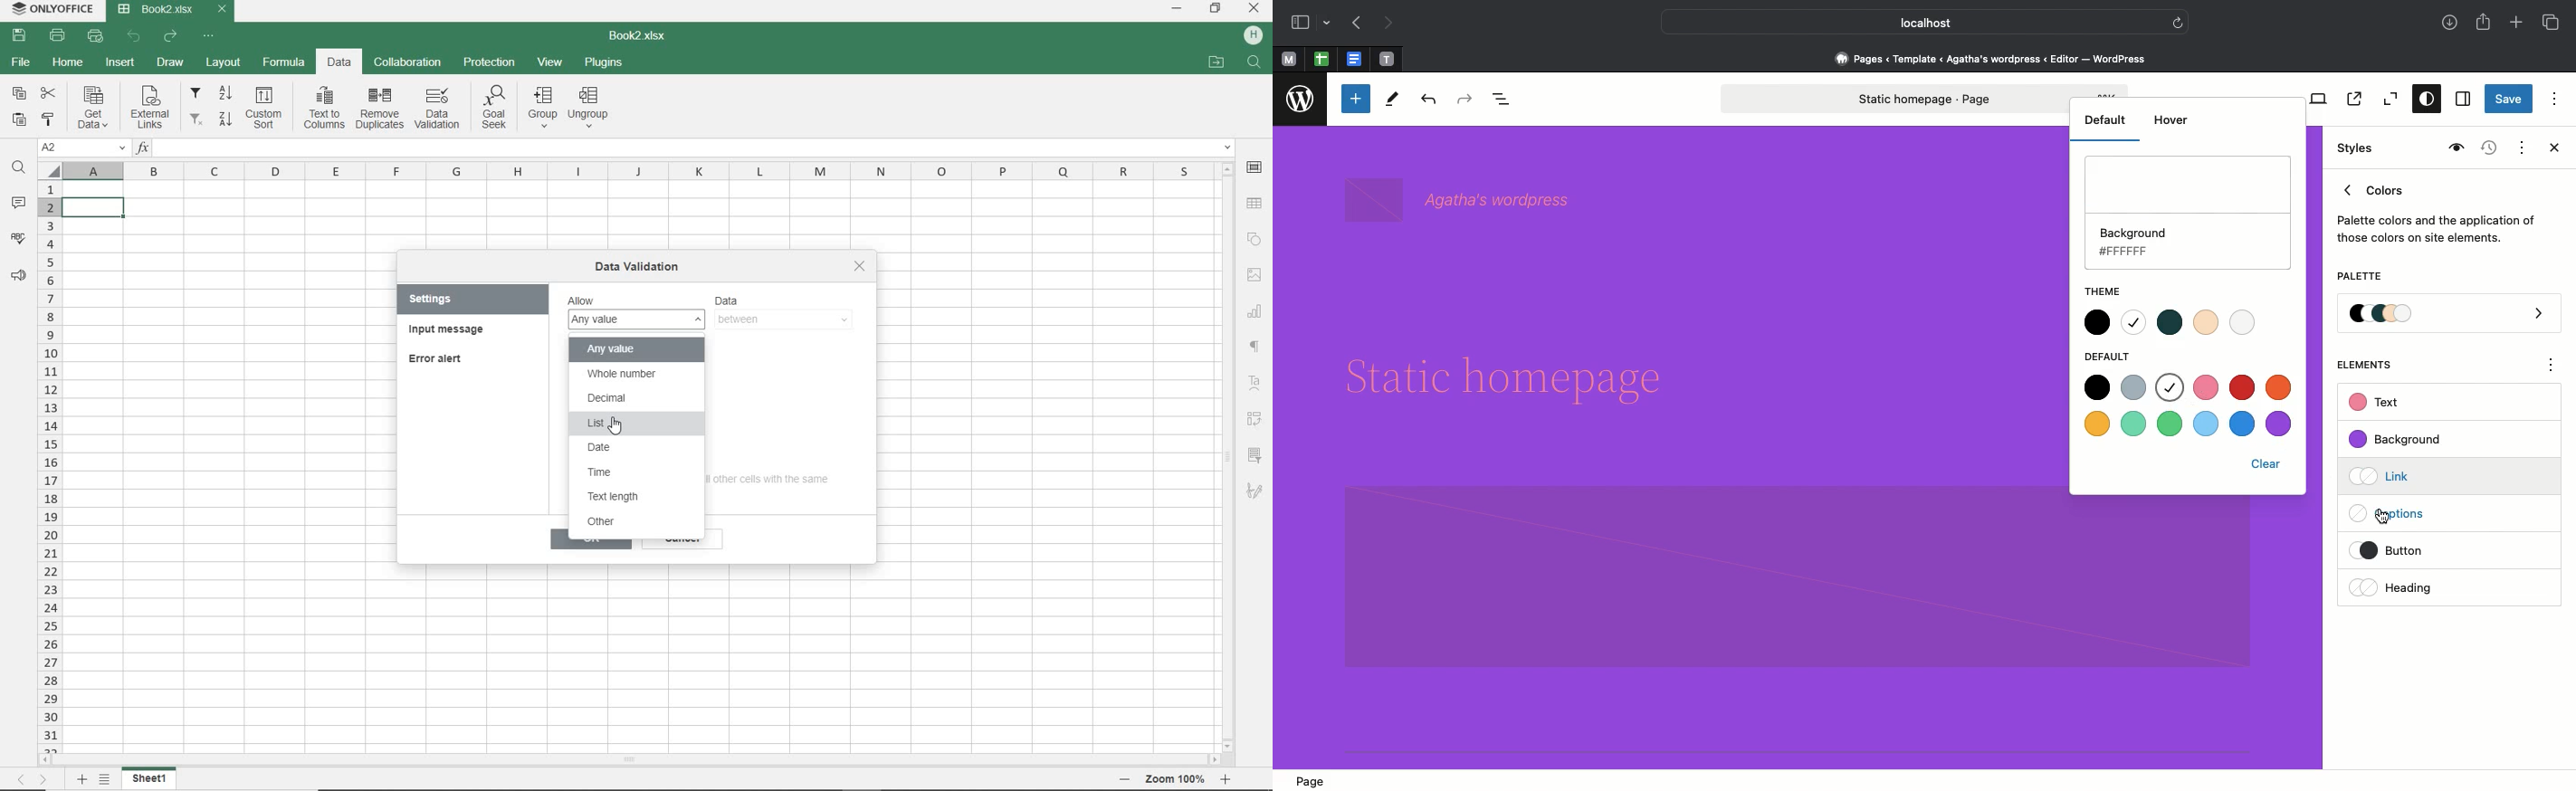 The height and width of the screenshot is (812, 2576). Describe the element at coordinates (1912, 22) in the screenshot. I see `Local host` at that location.